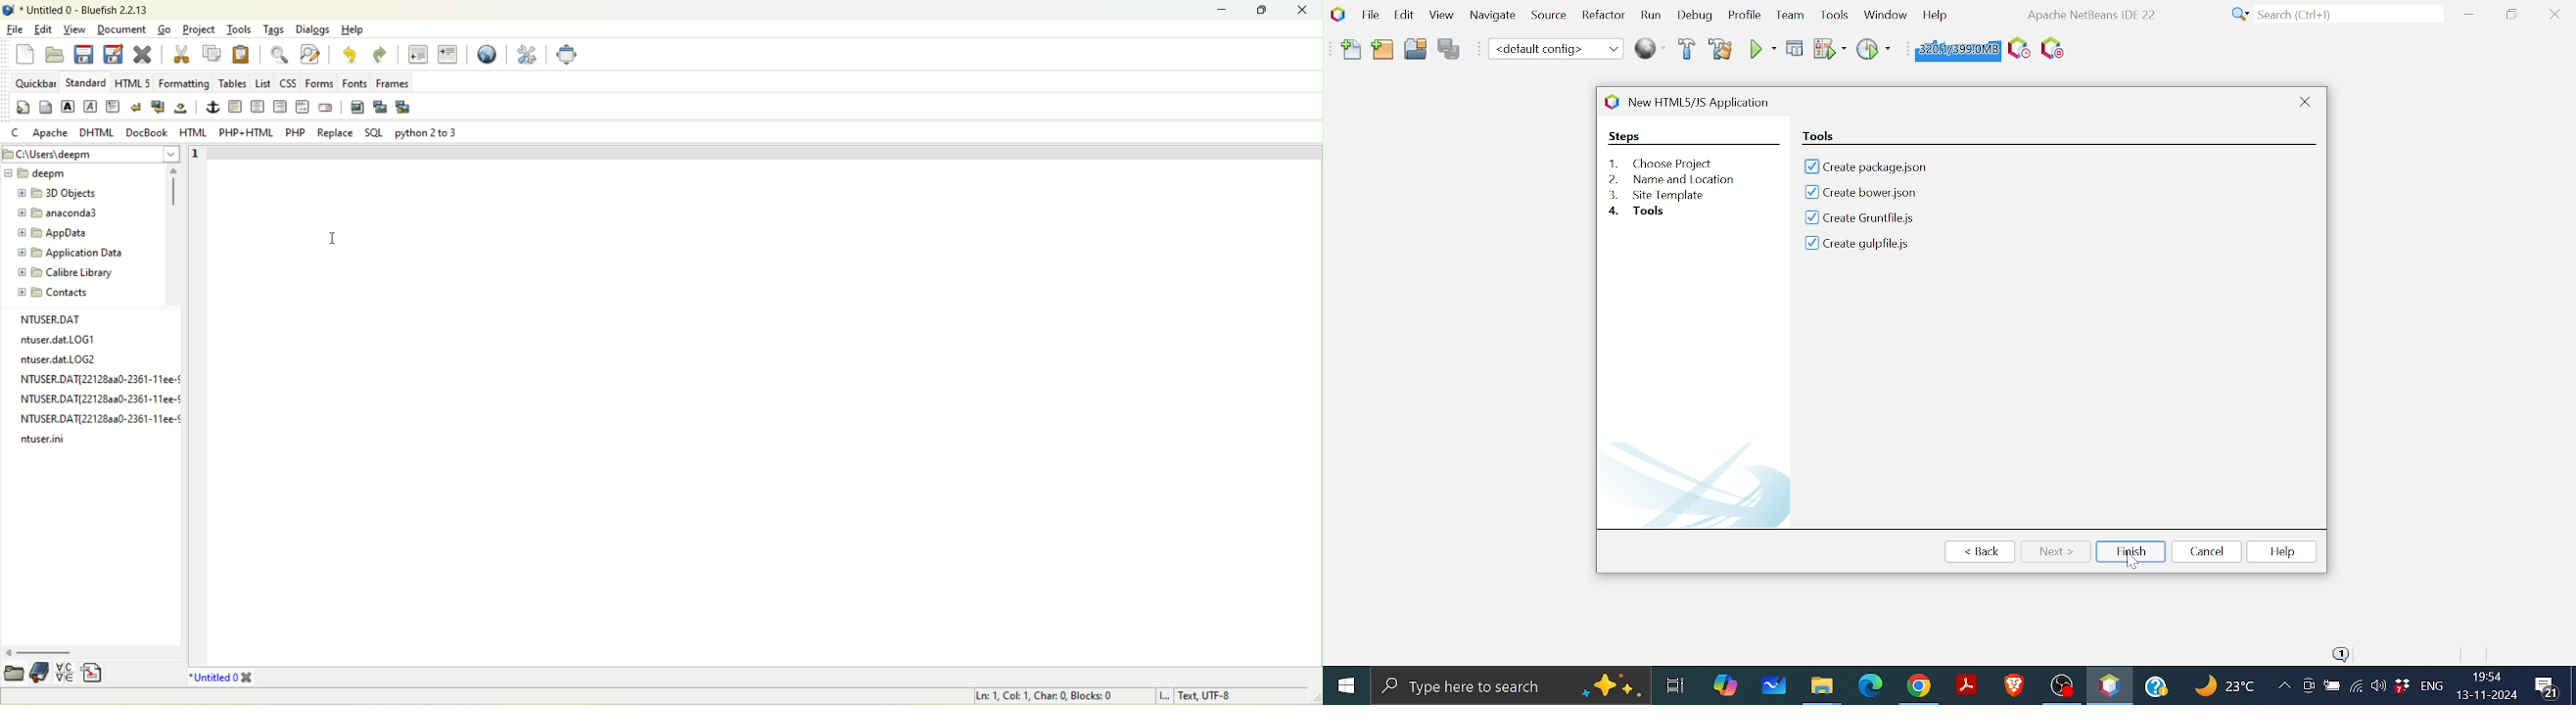 Image resolution: width=2576 pixels, height=728 pixels. Describe the element at coordinates (65, 292) in the screenshot. I see `folder name` at that location.